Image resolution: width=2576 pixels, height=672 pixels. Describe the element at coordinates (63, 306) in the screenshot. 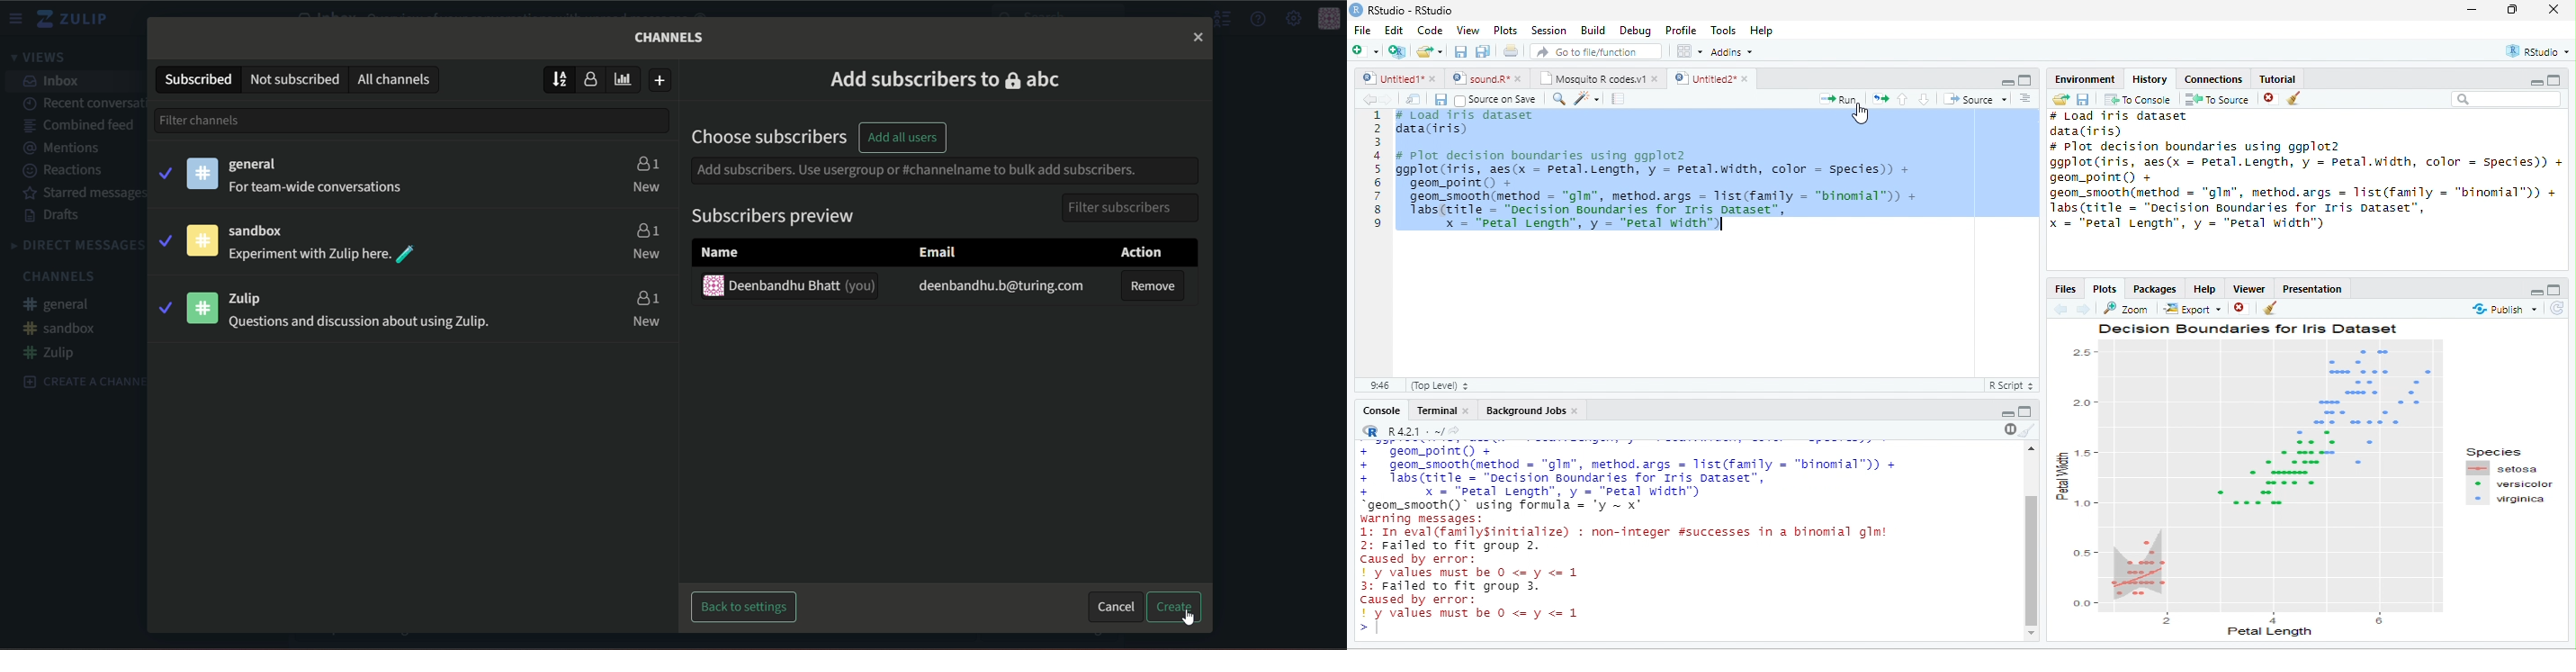

I see `#general` at that location.